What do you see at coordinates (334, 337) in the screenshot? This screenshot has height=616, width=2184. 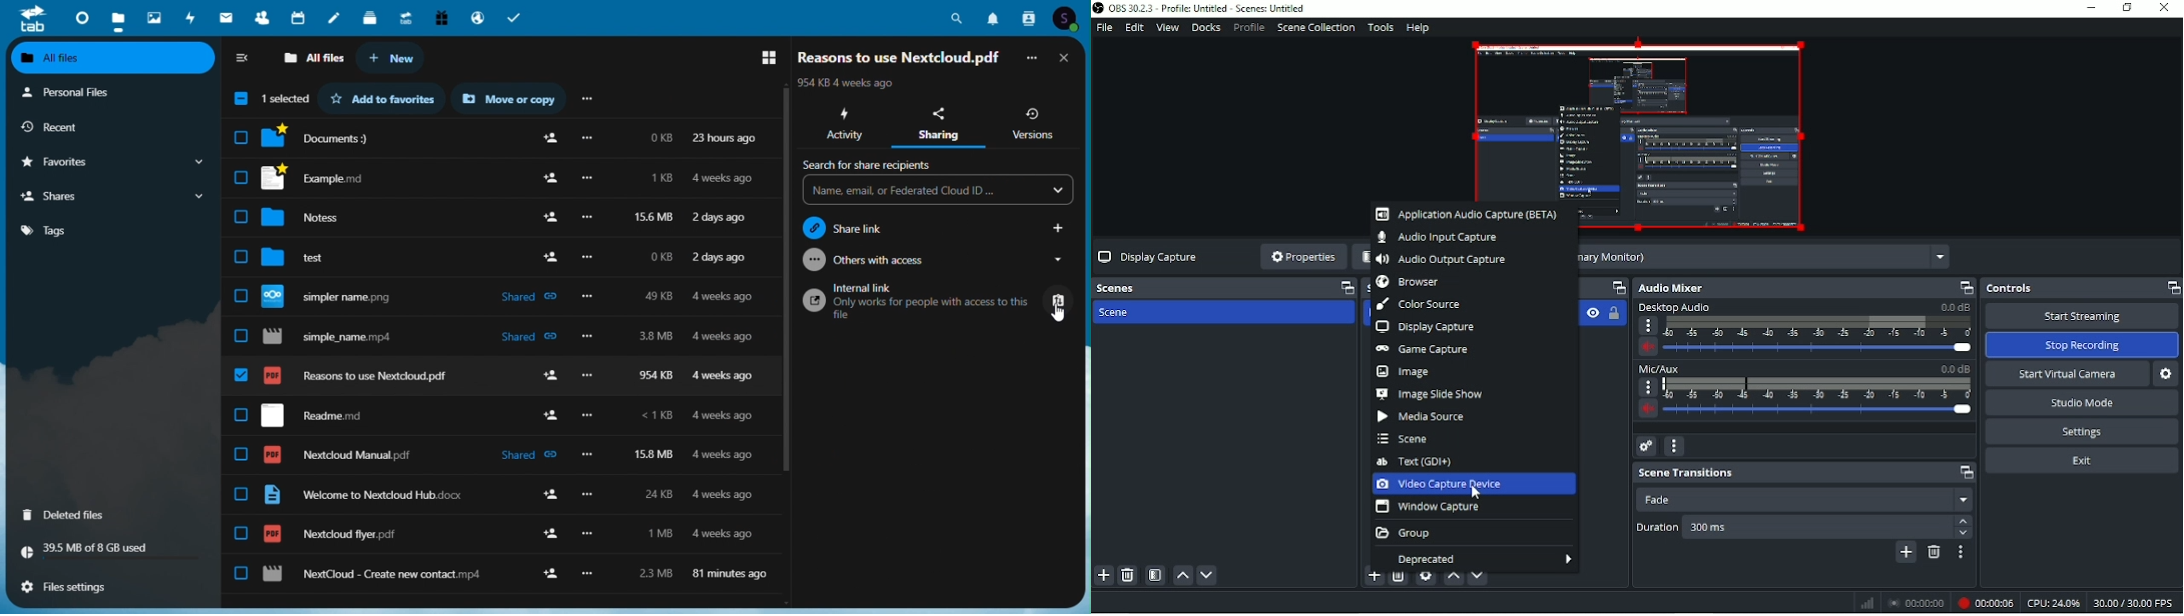 I see `simple_name.mp4` at bounding box center [334, 337].